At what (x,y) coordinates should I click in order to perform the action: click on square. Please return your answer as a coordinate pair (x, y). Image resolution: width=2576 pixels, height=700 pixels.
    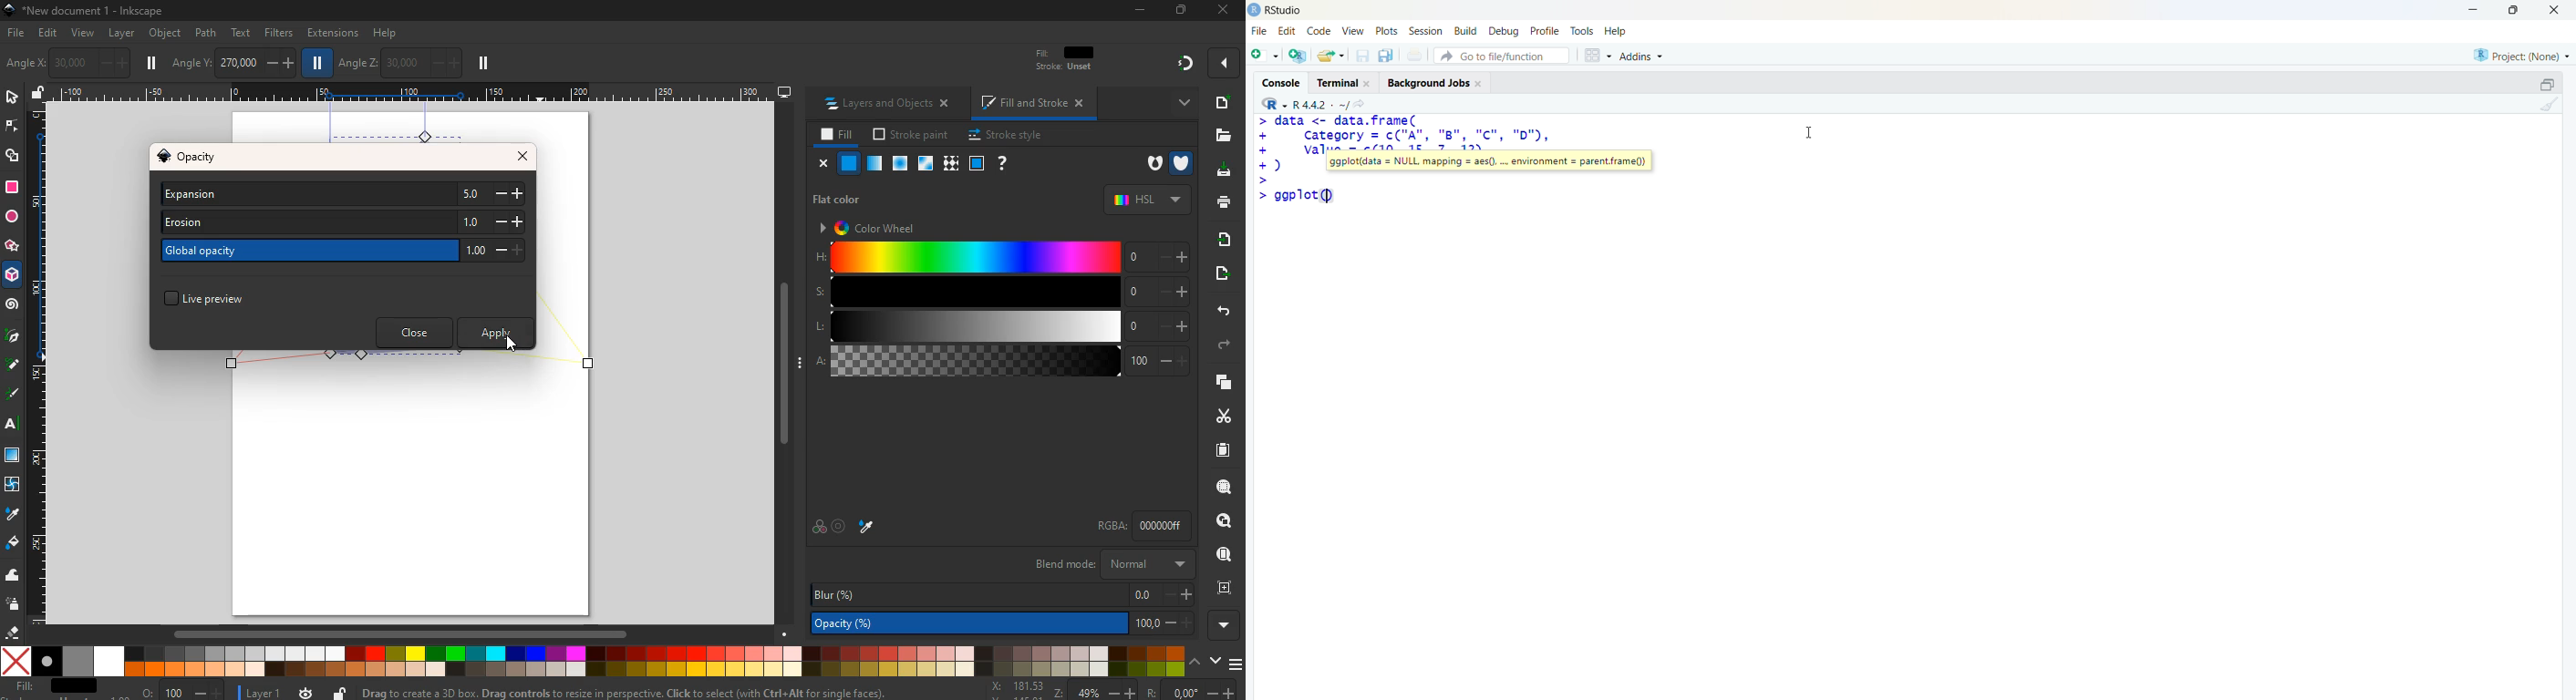
    Looking at the image, I should click on (12, 187).